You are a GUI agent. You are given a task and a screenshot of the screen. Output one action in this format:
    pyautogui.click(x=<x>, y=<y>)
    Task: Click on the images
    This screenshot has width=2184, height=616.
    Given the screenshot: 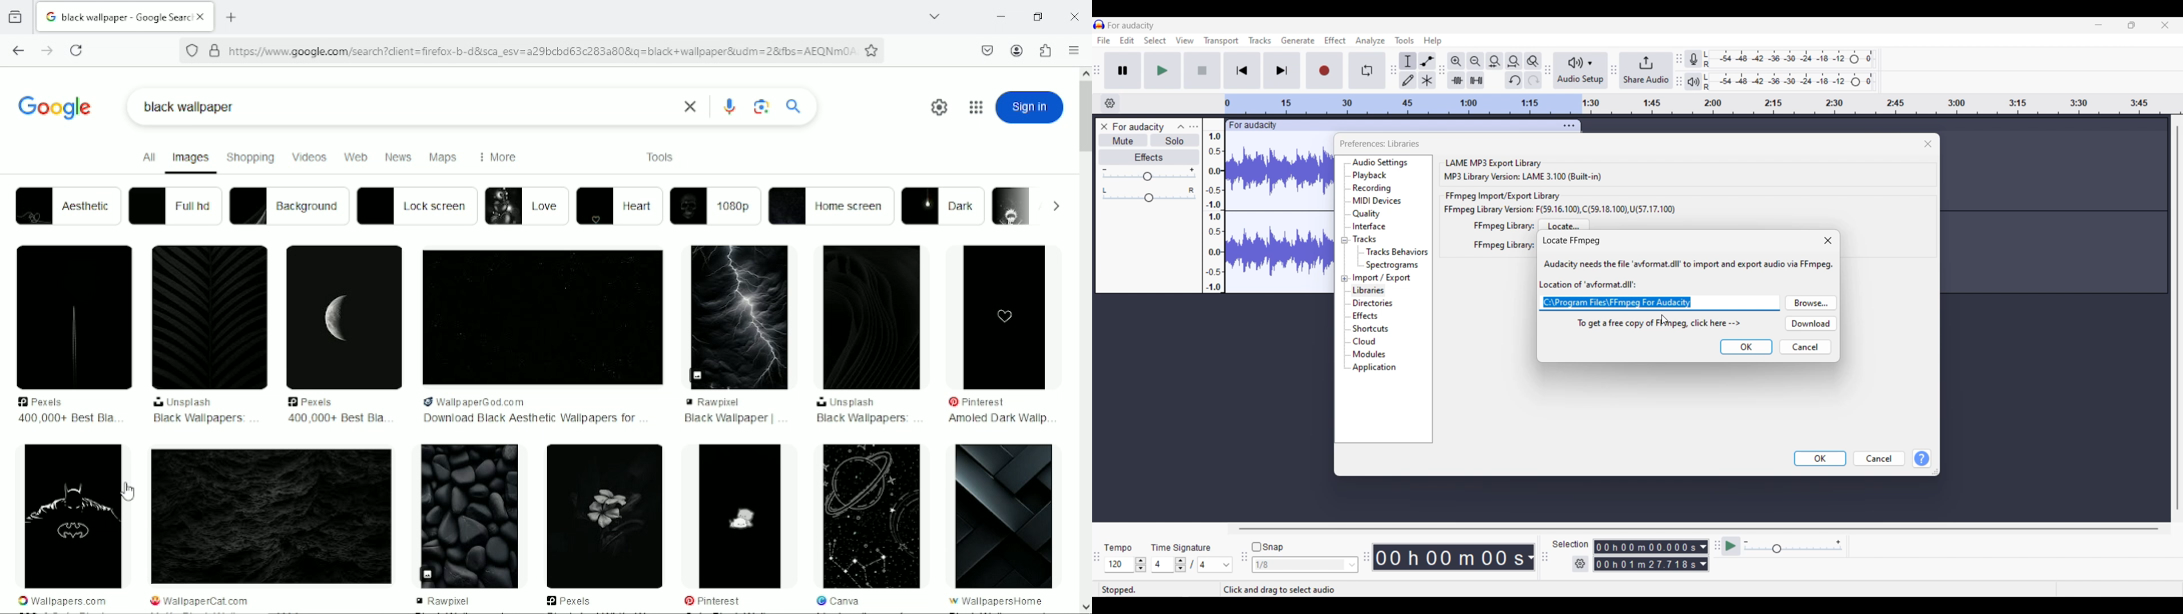 What is the action you would take?
    pyautogui.click(x=191, y=160)
    